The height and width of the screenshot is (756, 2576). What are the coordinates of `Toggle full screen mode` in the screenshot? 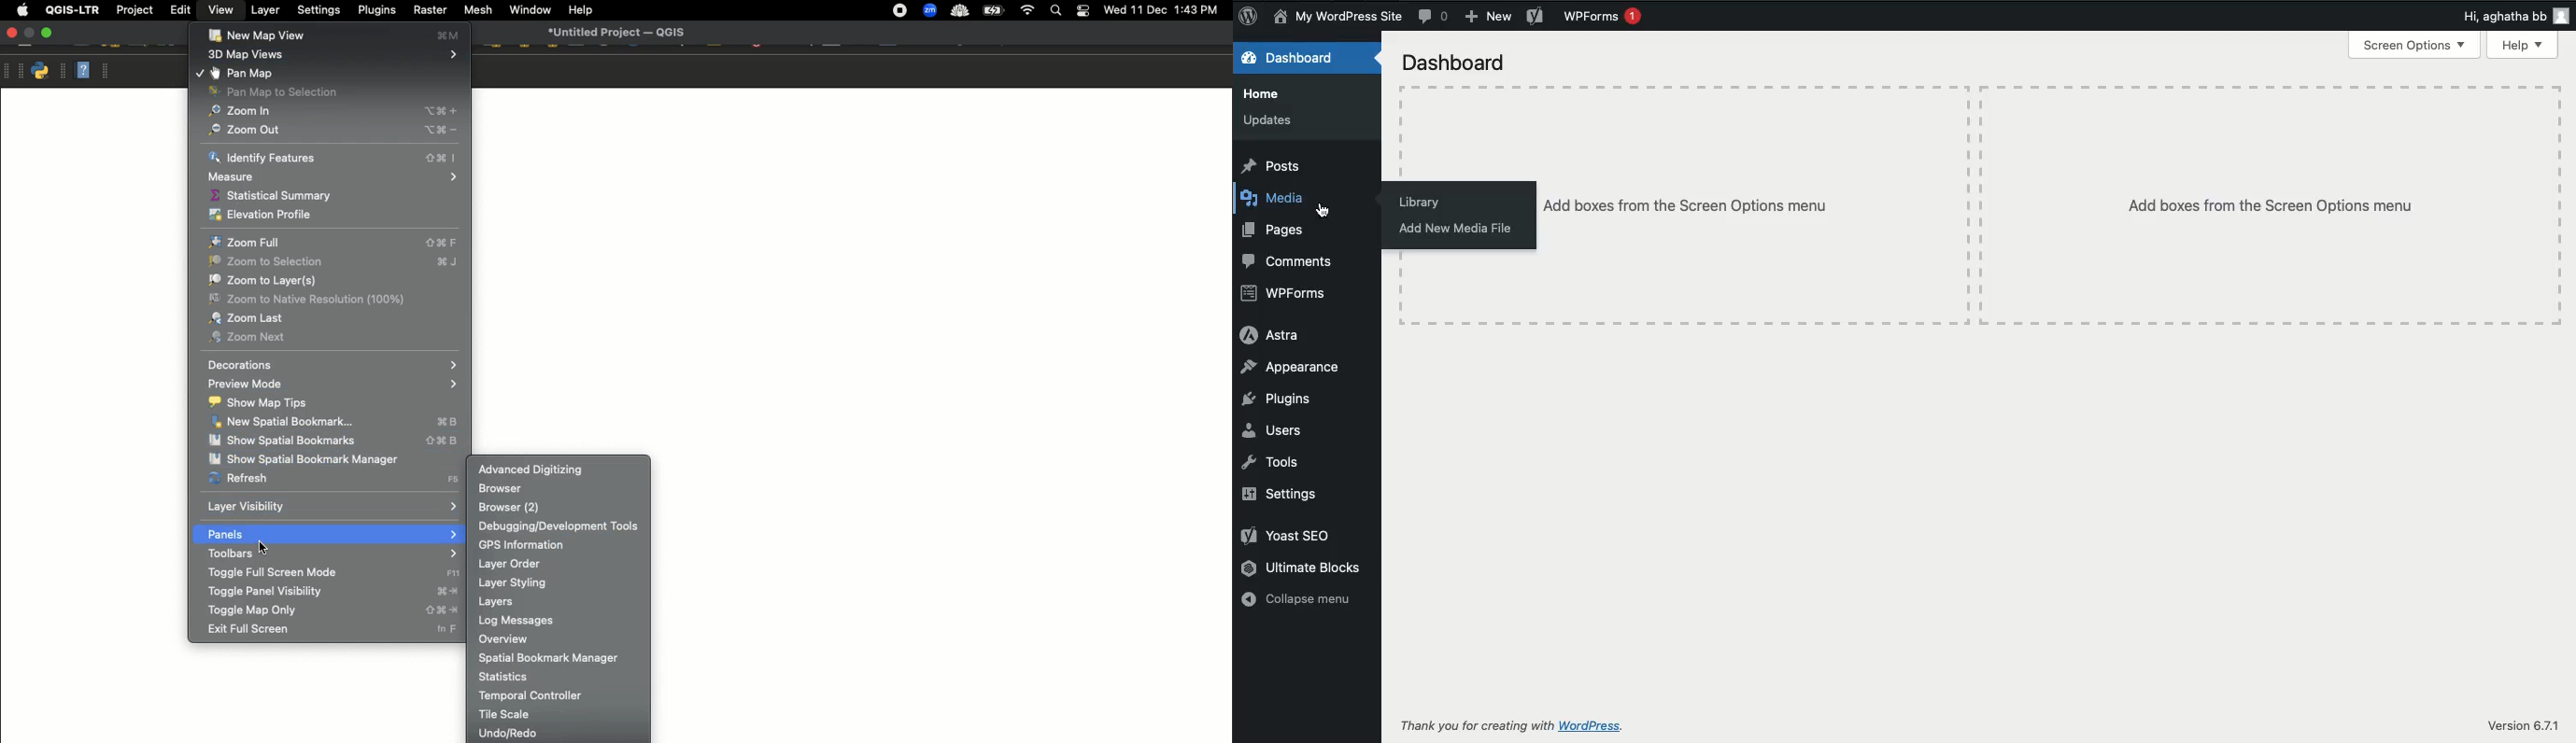 It's located at (335, 573).